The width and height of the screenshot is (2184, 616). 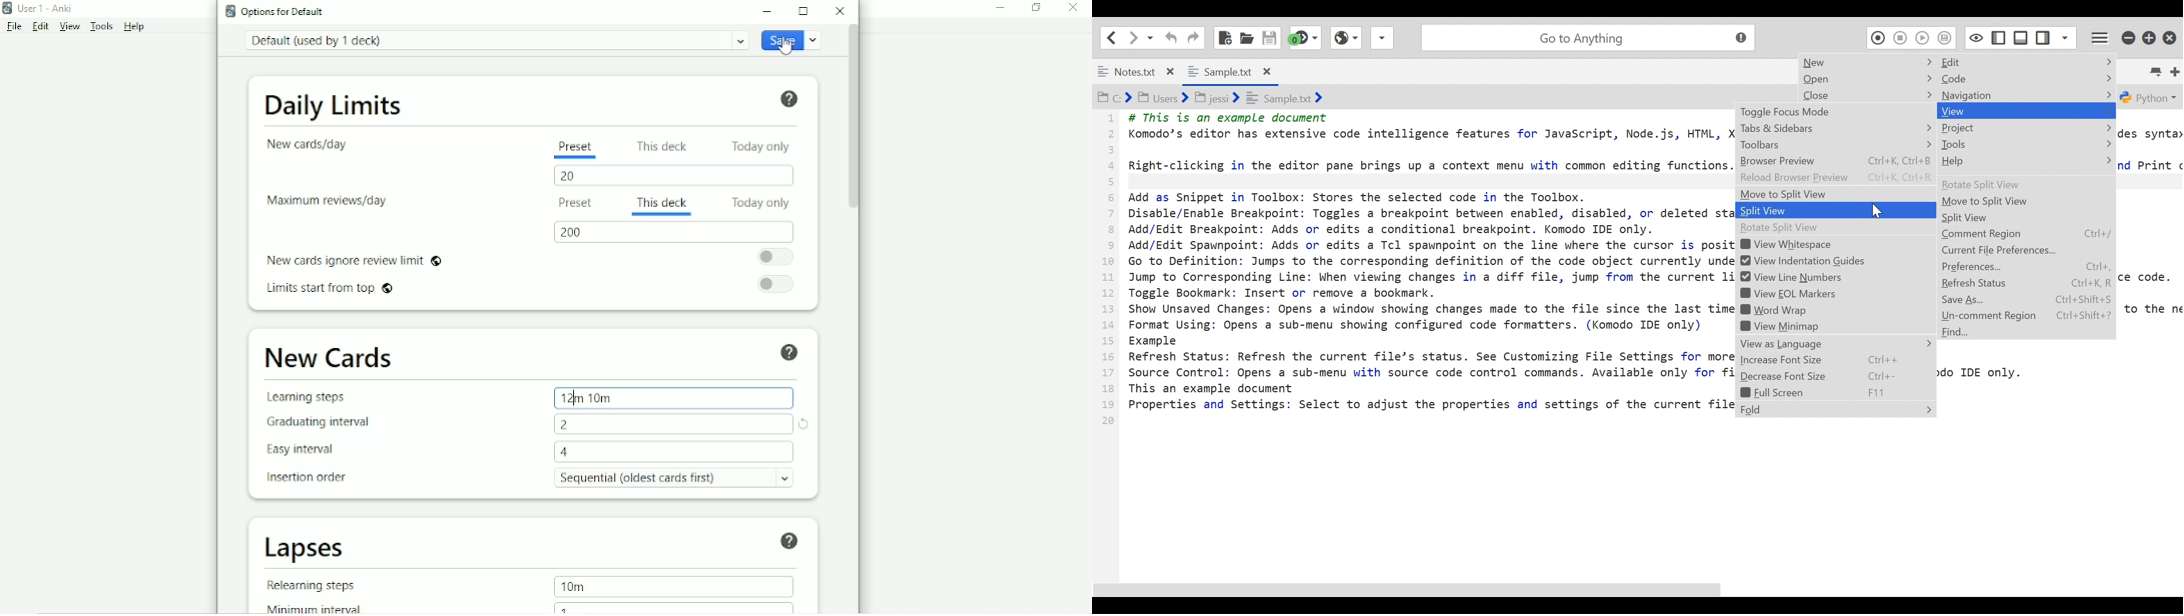 I want to click on Today only, so click(x=760, y=202).